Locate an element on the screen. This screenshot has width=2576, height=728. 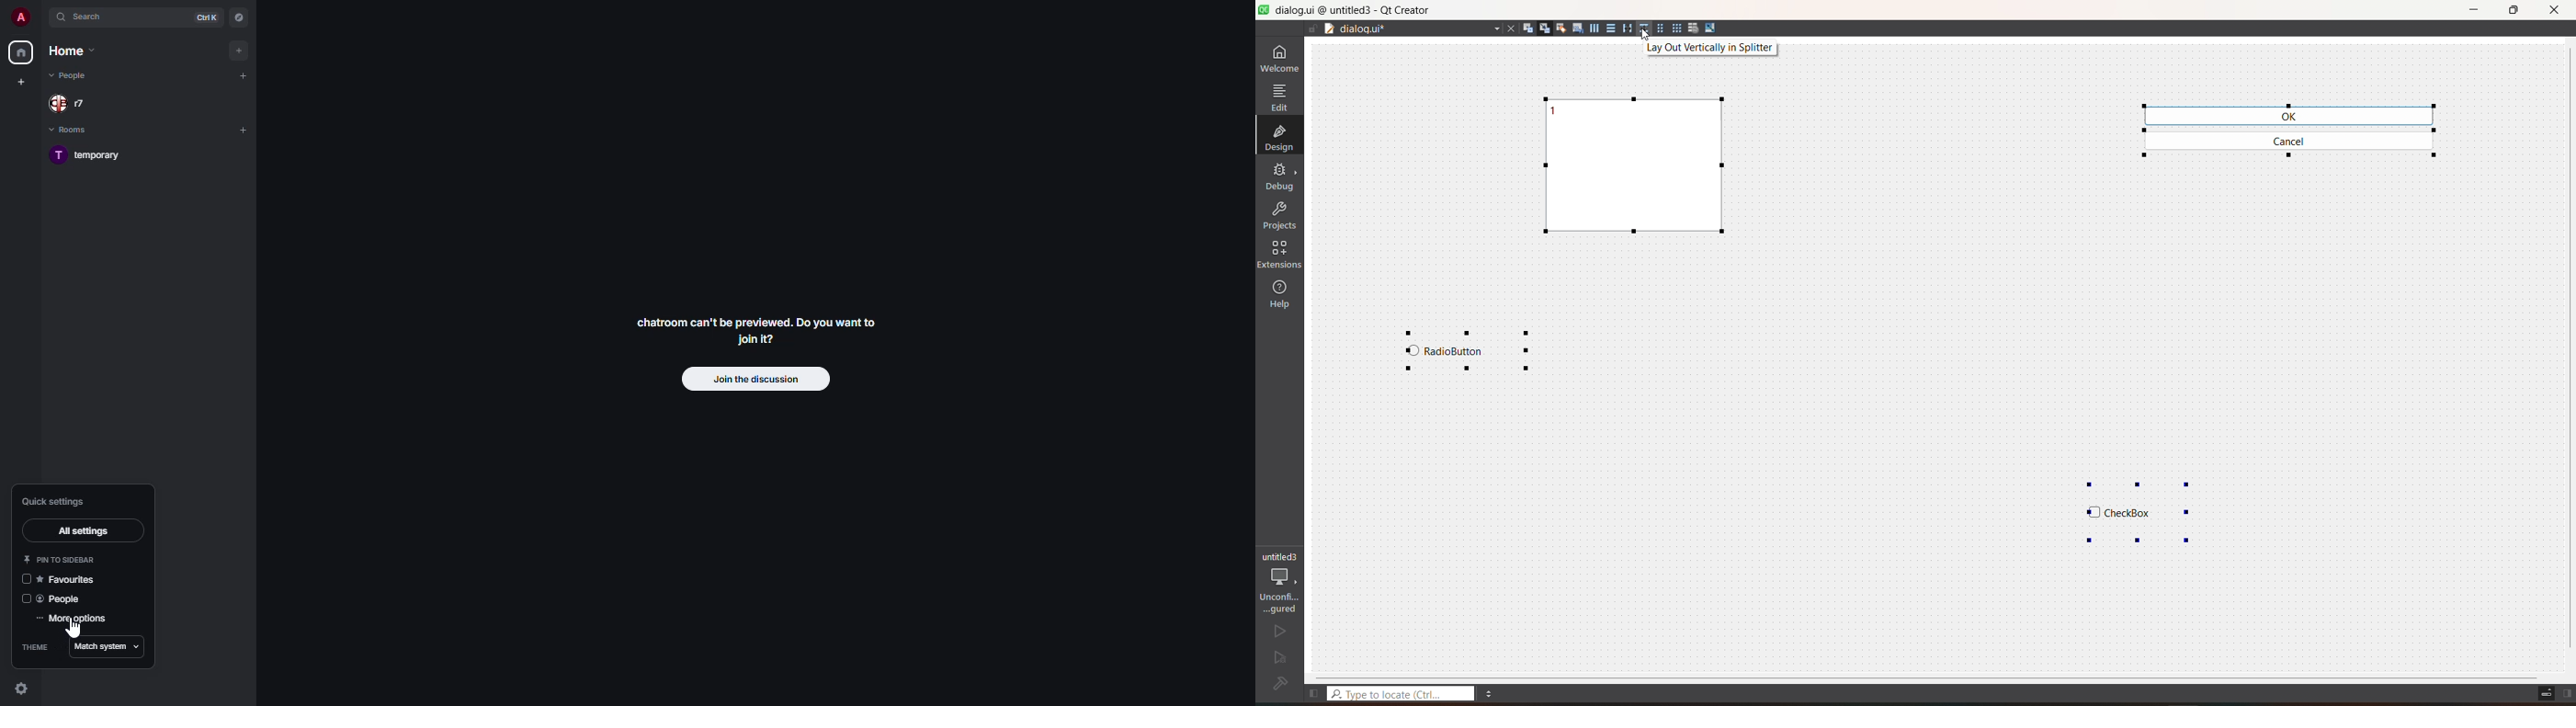
rooms is located at coordinates (73, 131).